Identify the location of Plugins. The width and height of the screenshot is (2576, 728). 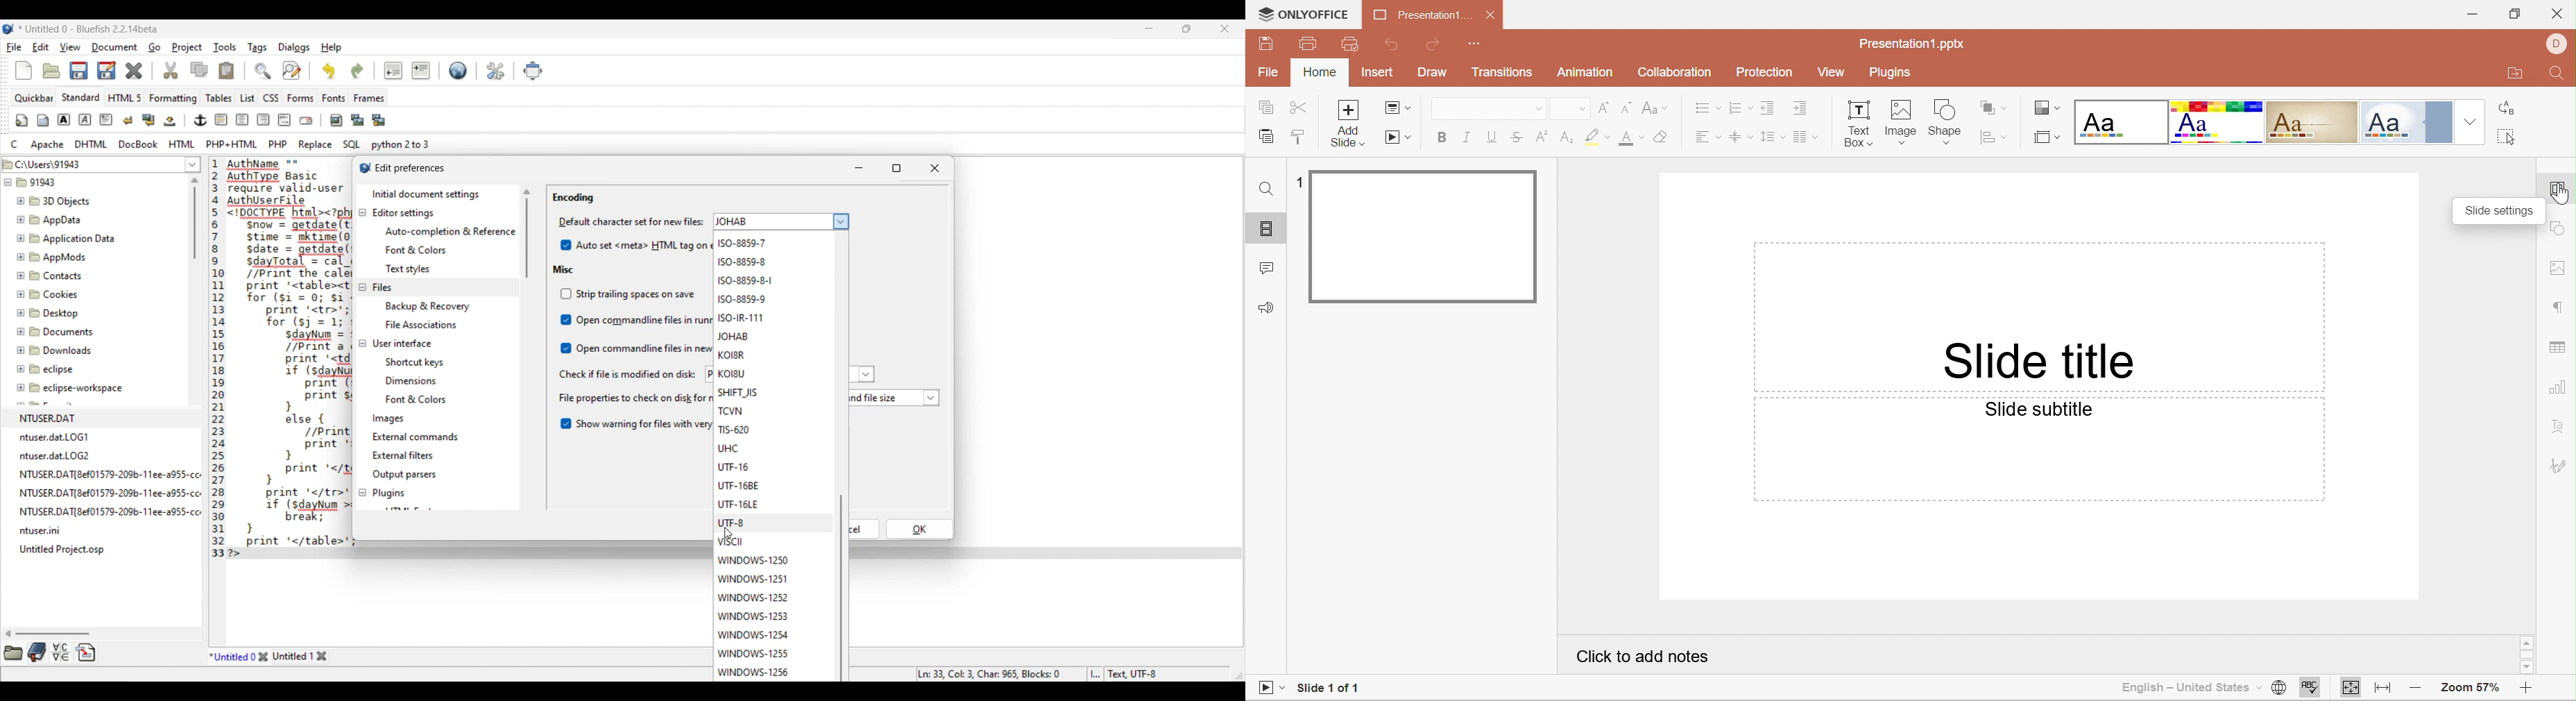
(1891, 74).